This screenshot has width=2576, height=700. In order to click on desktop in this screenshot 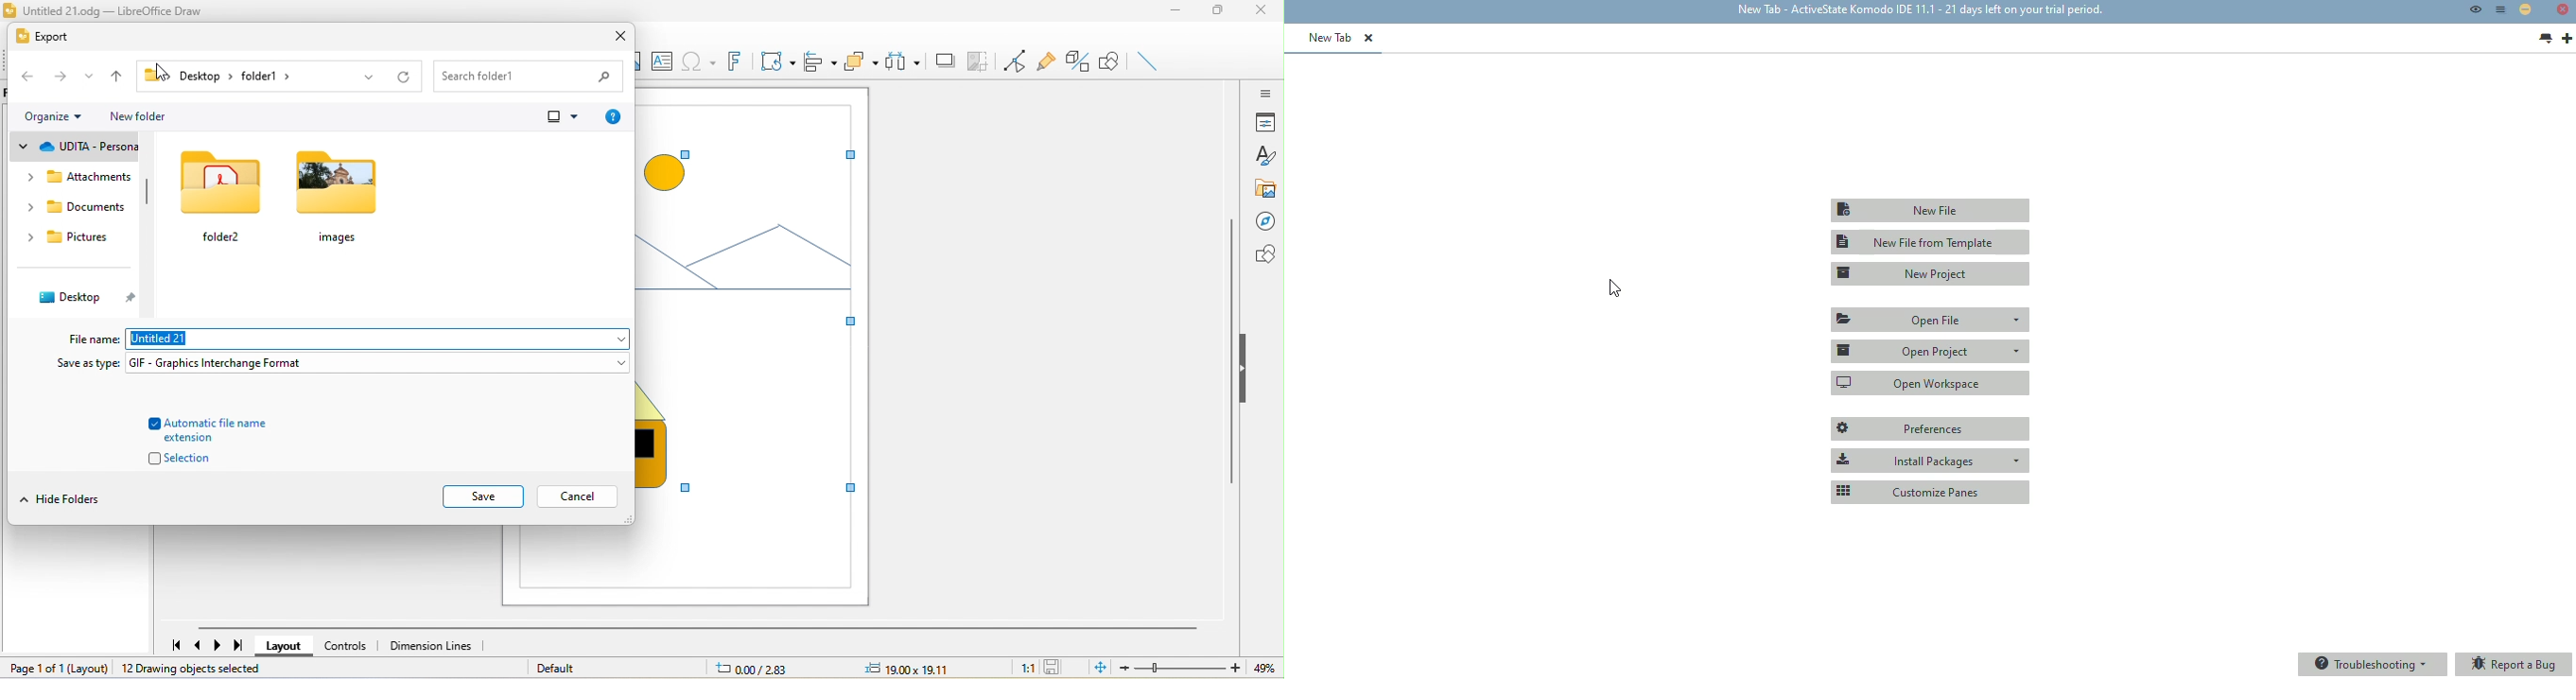, I will do `click(80, 298)`.